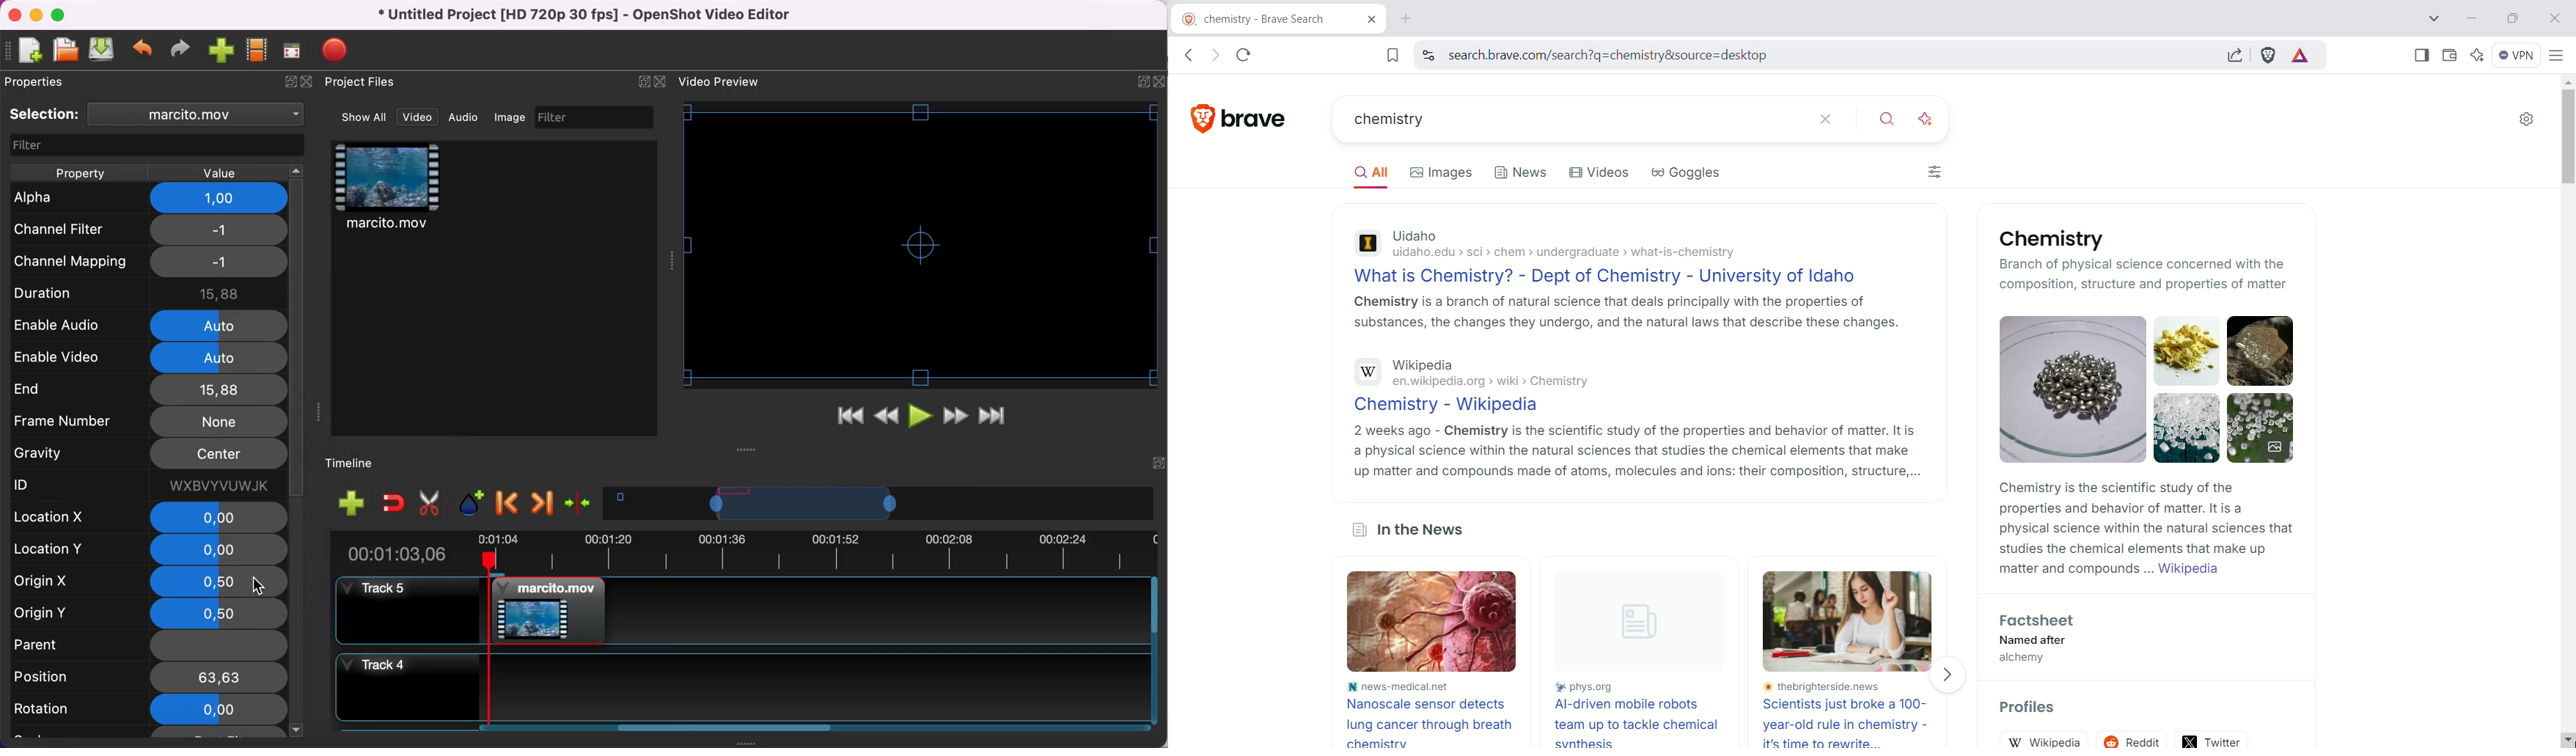 The height and width of the screenshot is (756, 2576). I want to click on jump to end, so click(993, 417).